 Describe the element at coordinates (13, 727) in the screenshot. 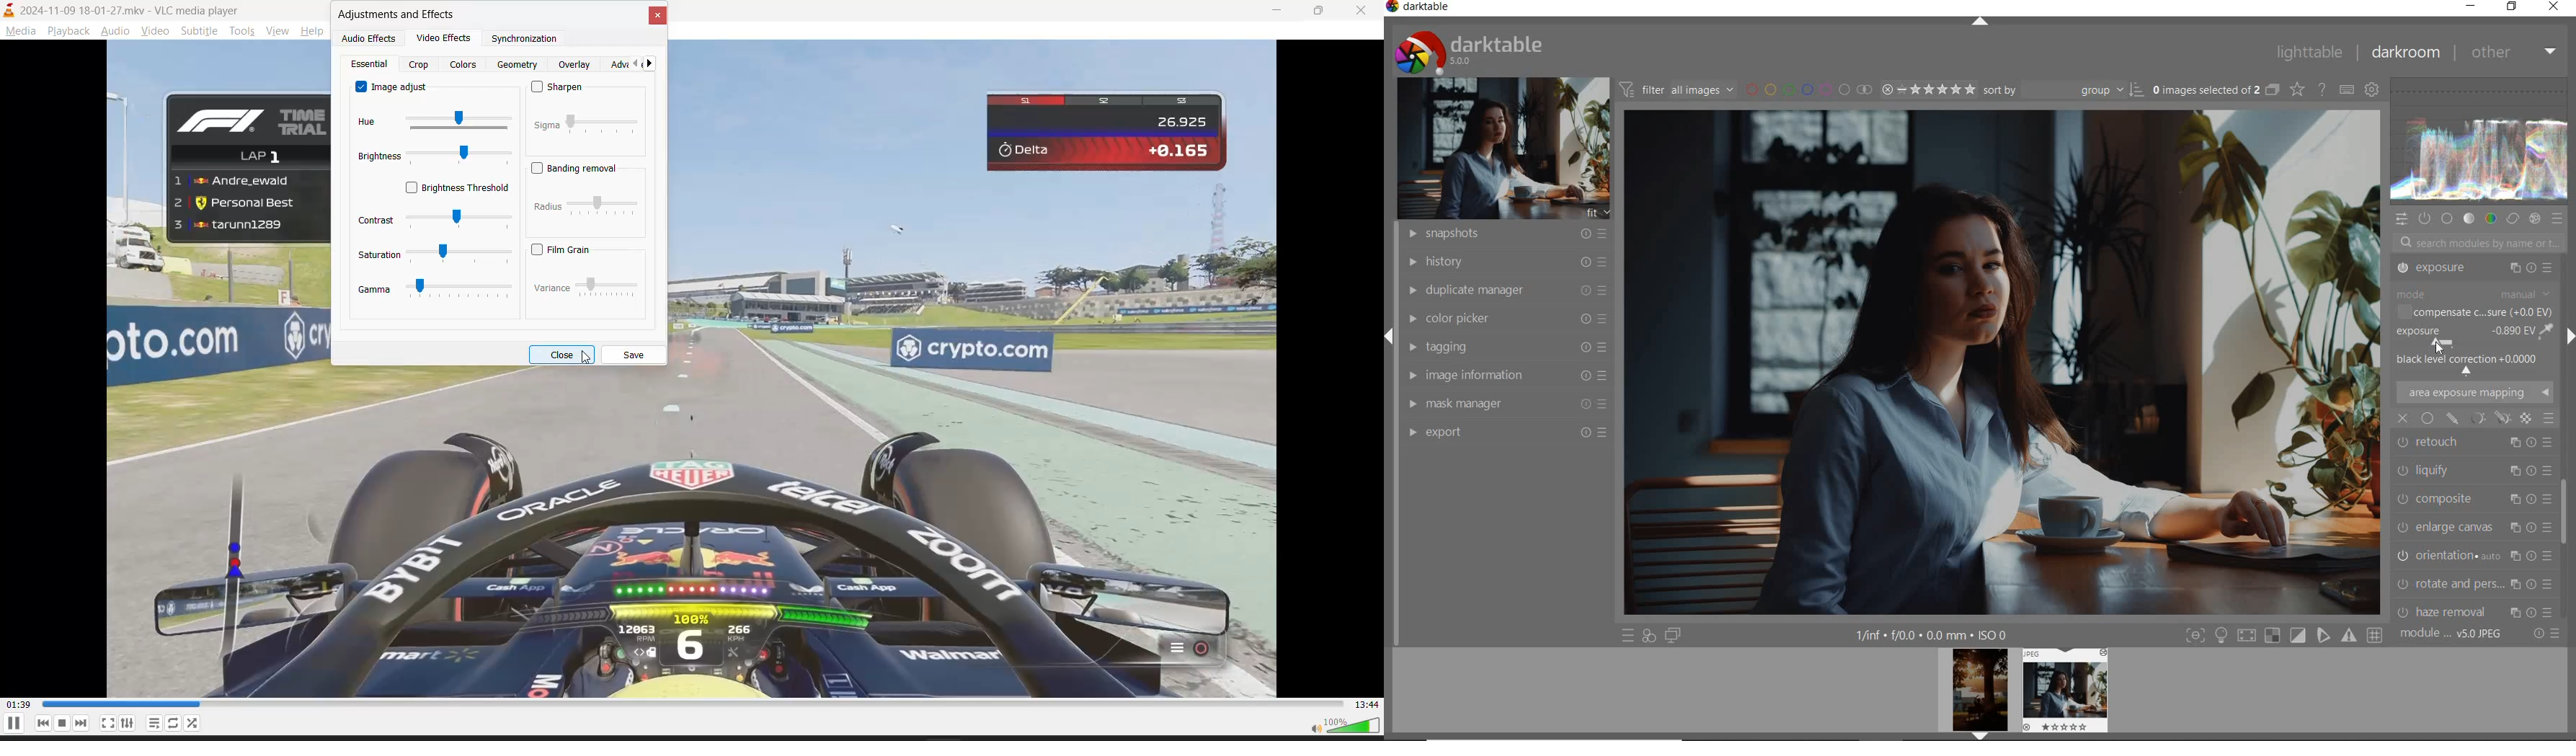

I see `pause` at that location.